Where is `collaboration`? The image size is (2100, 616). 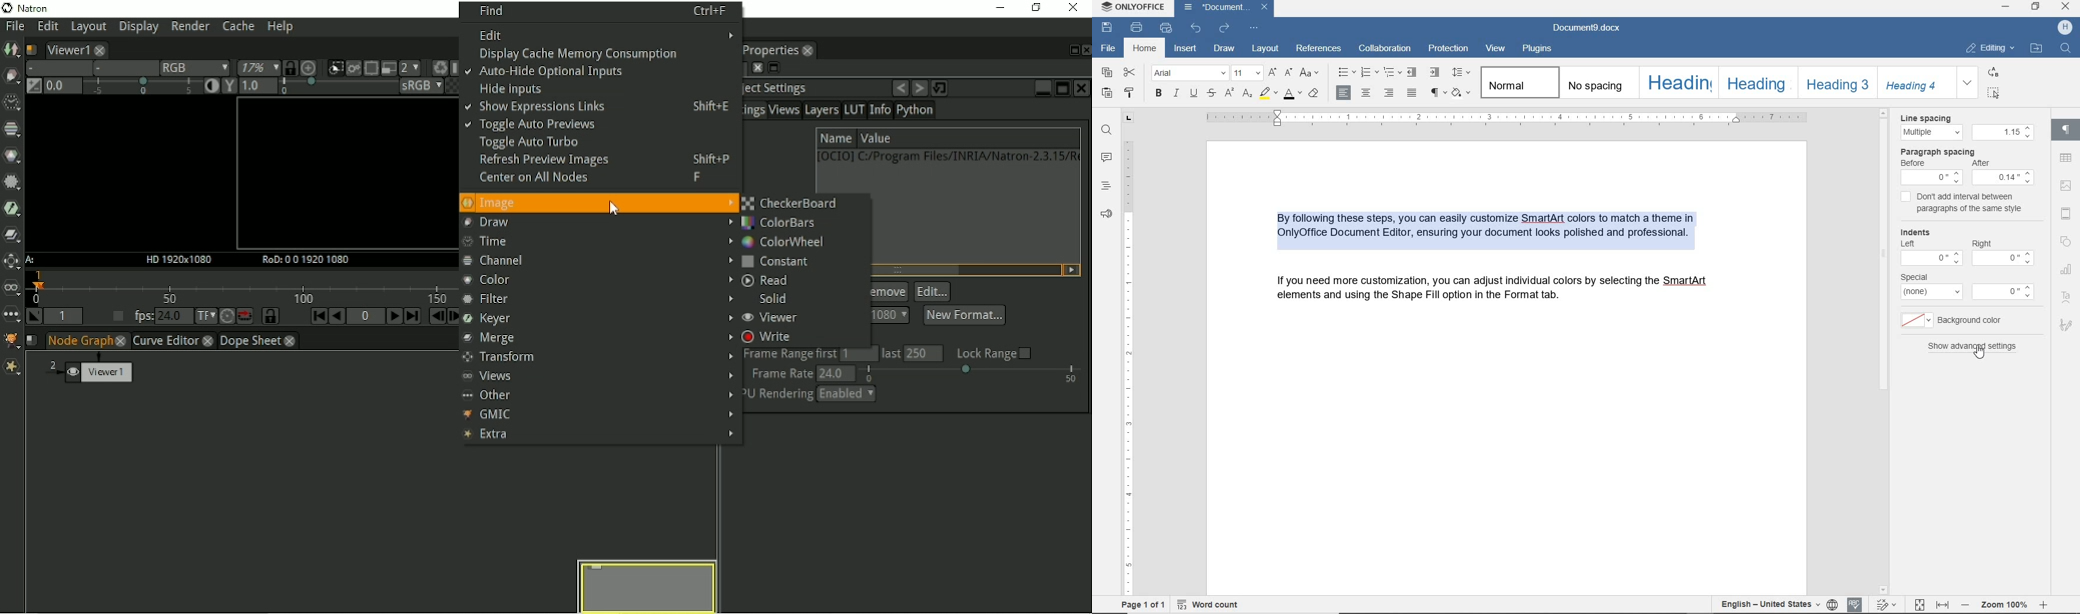
collaboration is located at coordinates (1386, 49).